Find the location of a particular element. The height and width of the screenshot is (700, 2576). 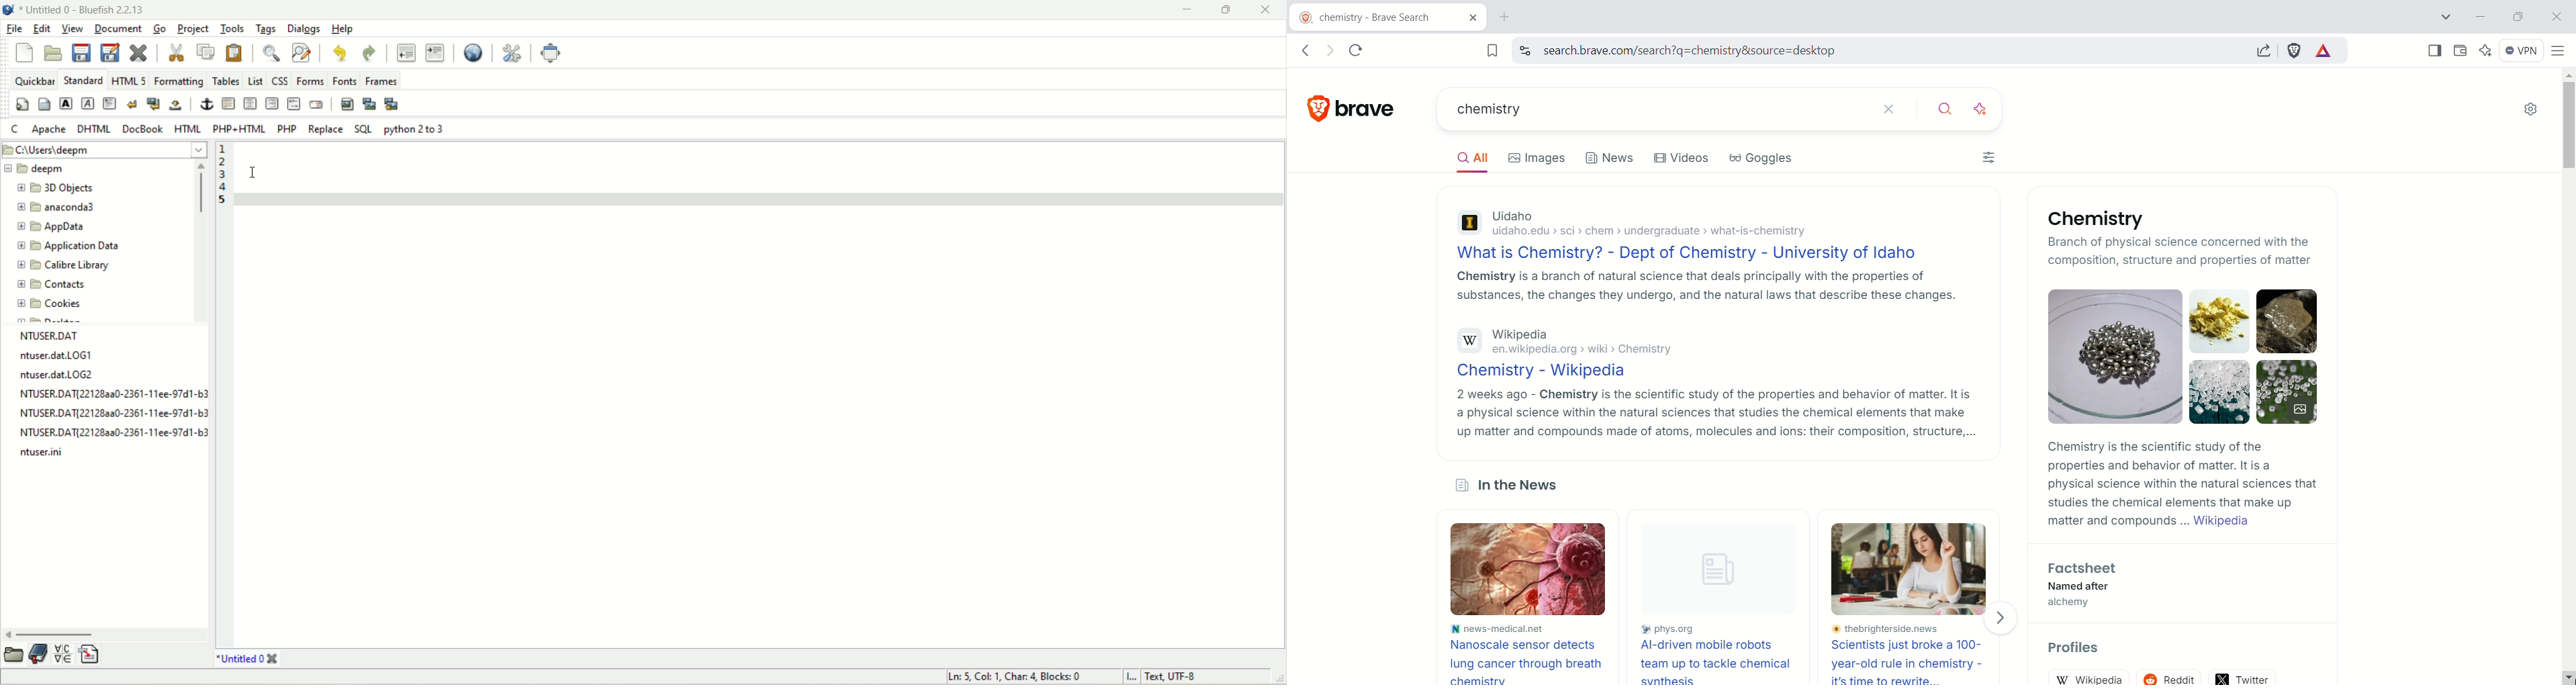

PHP+HTML is located at coordinates (240, 129).